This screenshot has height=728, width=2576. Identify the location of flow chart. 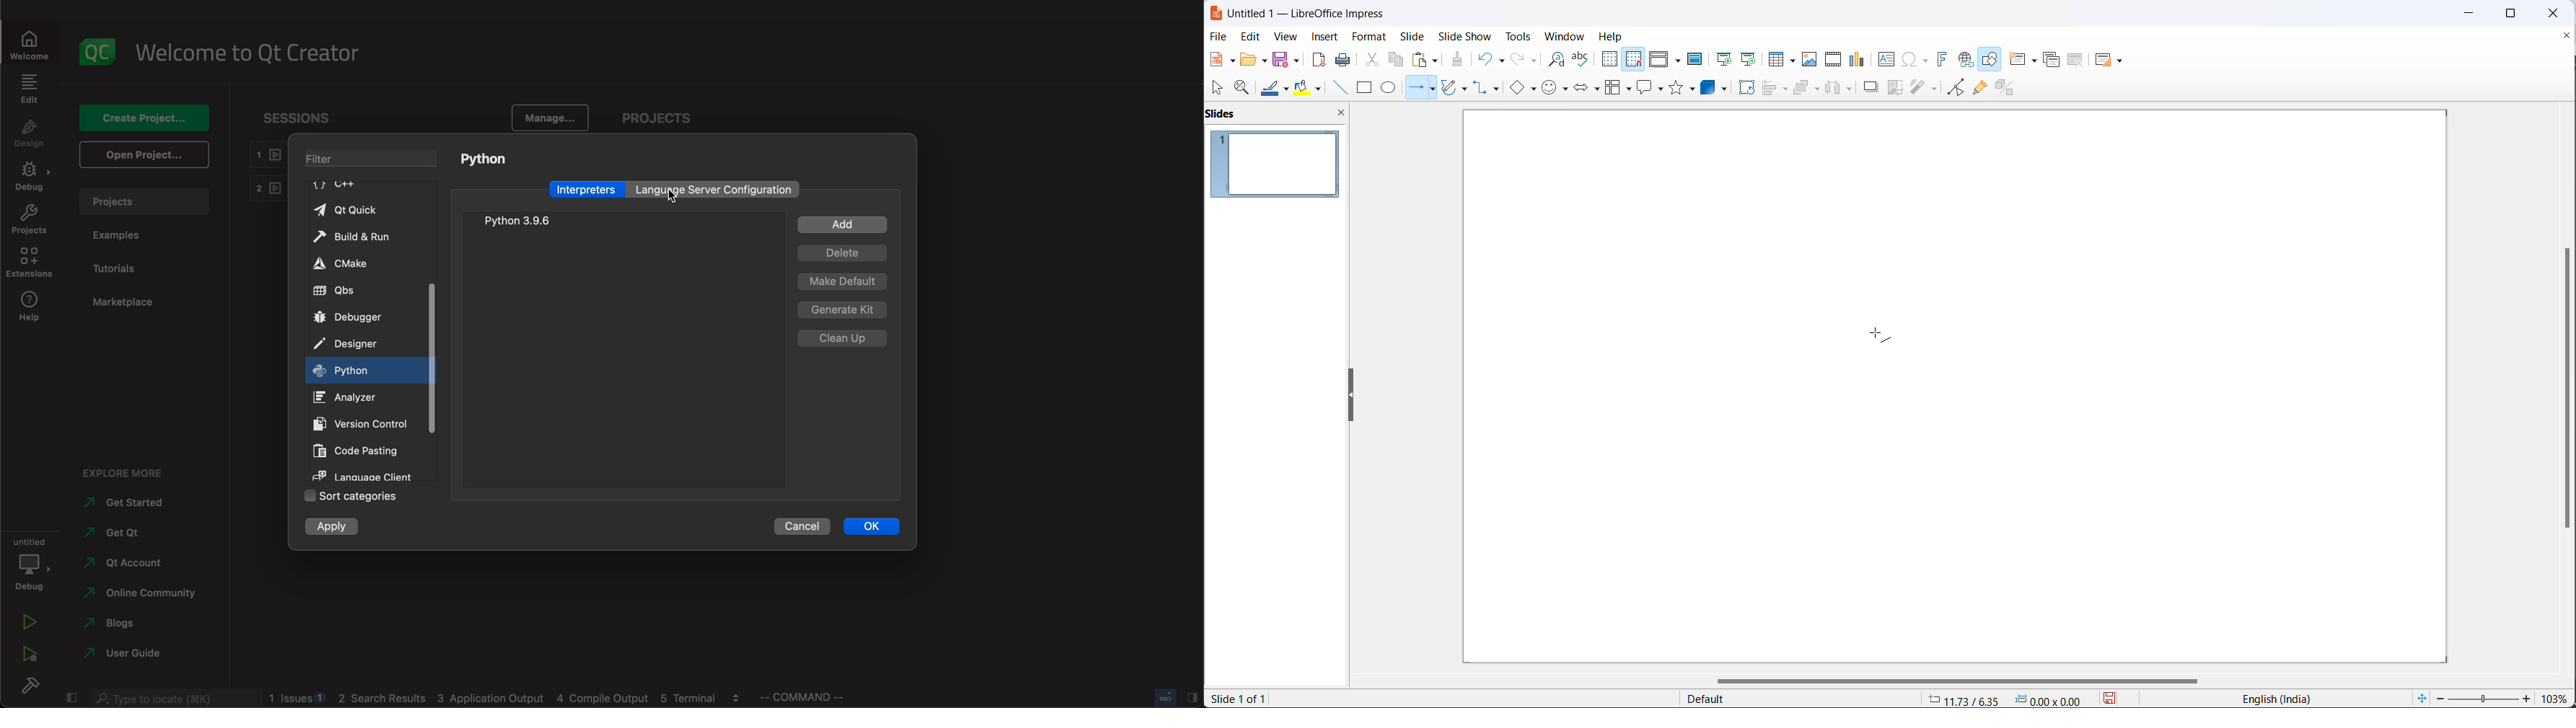
(1615, 87).